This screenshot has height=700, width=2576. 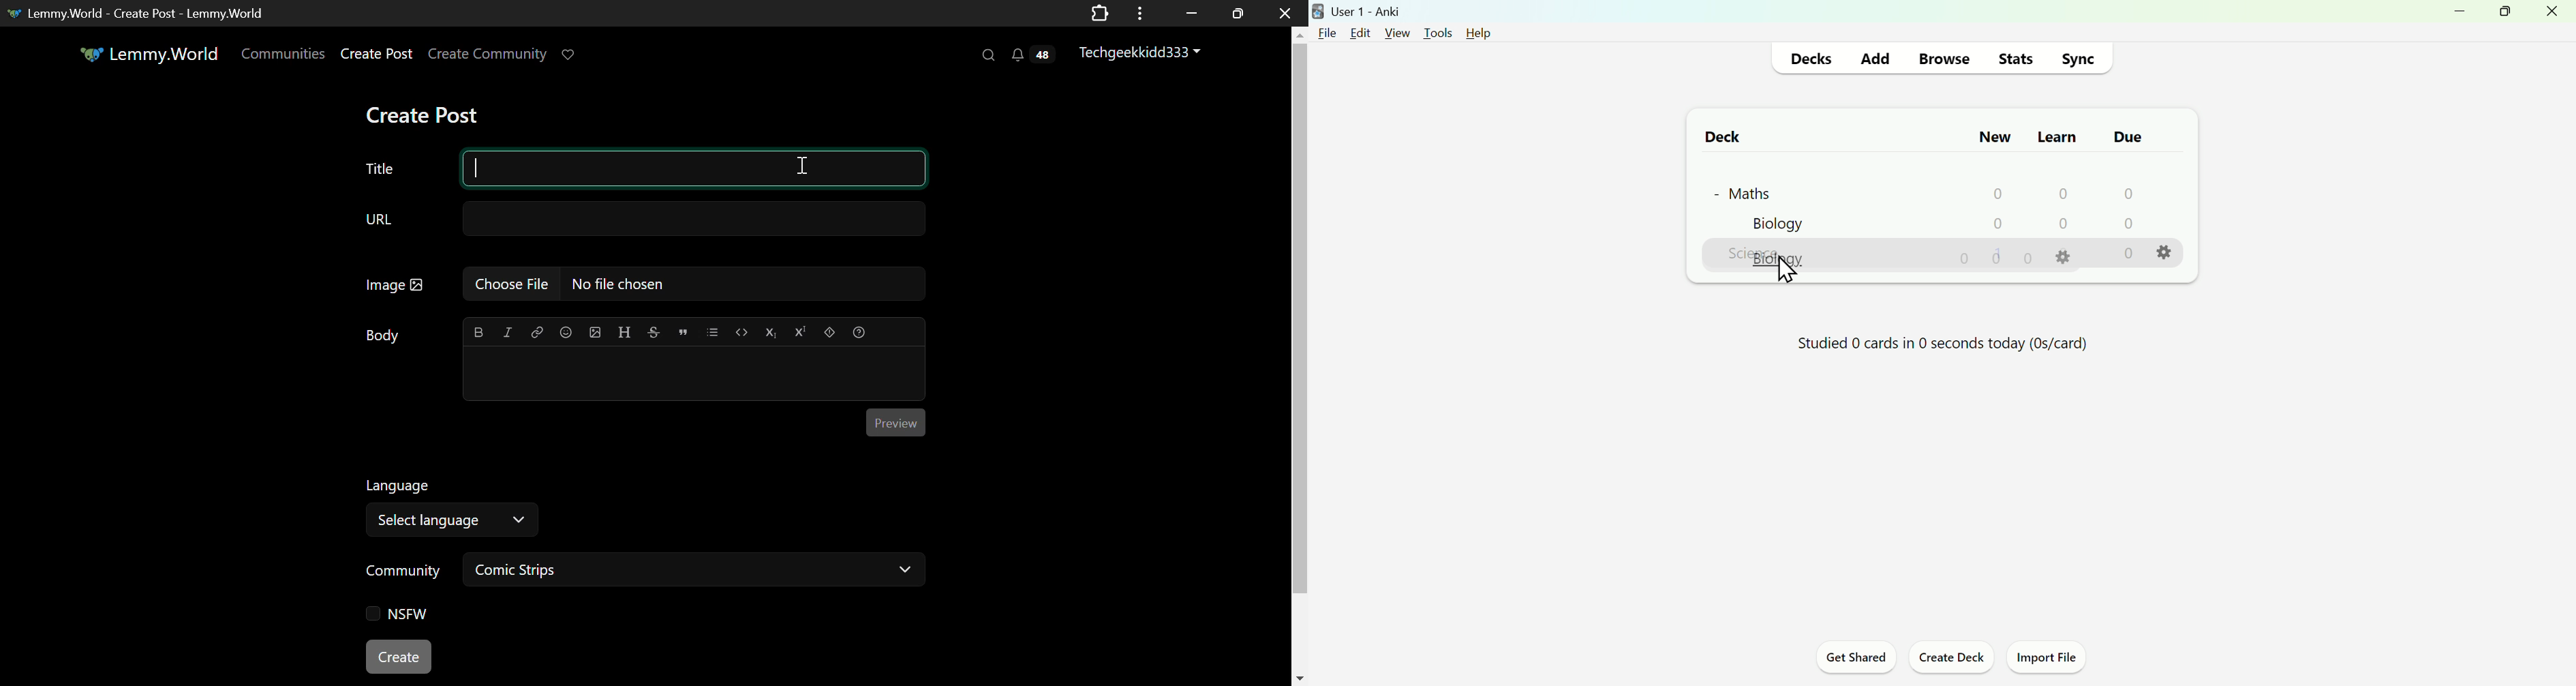 I want to click on Edit, so click(x=1364, y=31).